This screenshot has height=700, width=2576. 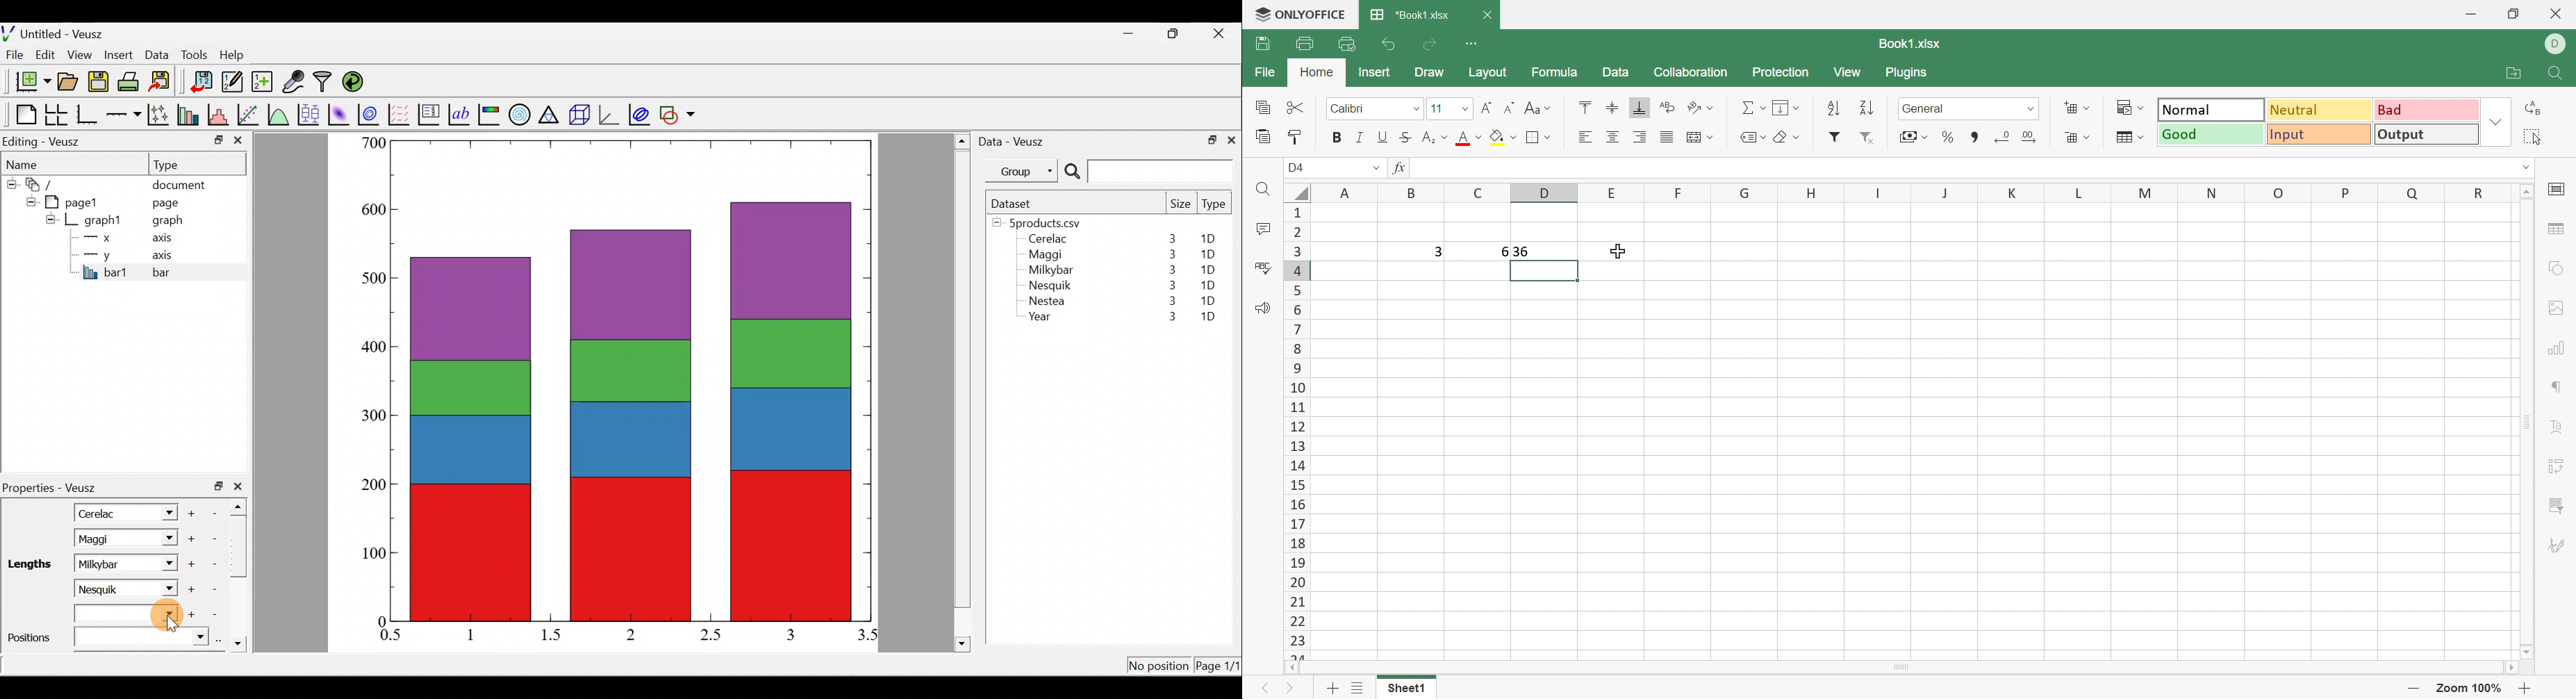 I want to click on D4, so click(x=1307, y=165).